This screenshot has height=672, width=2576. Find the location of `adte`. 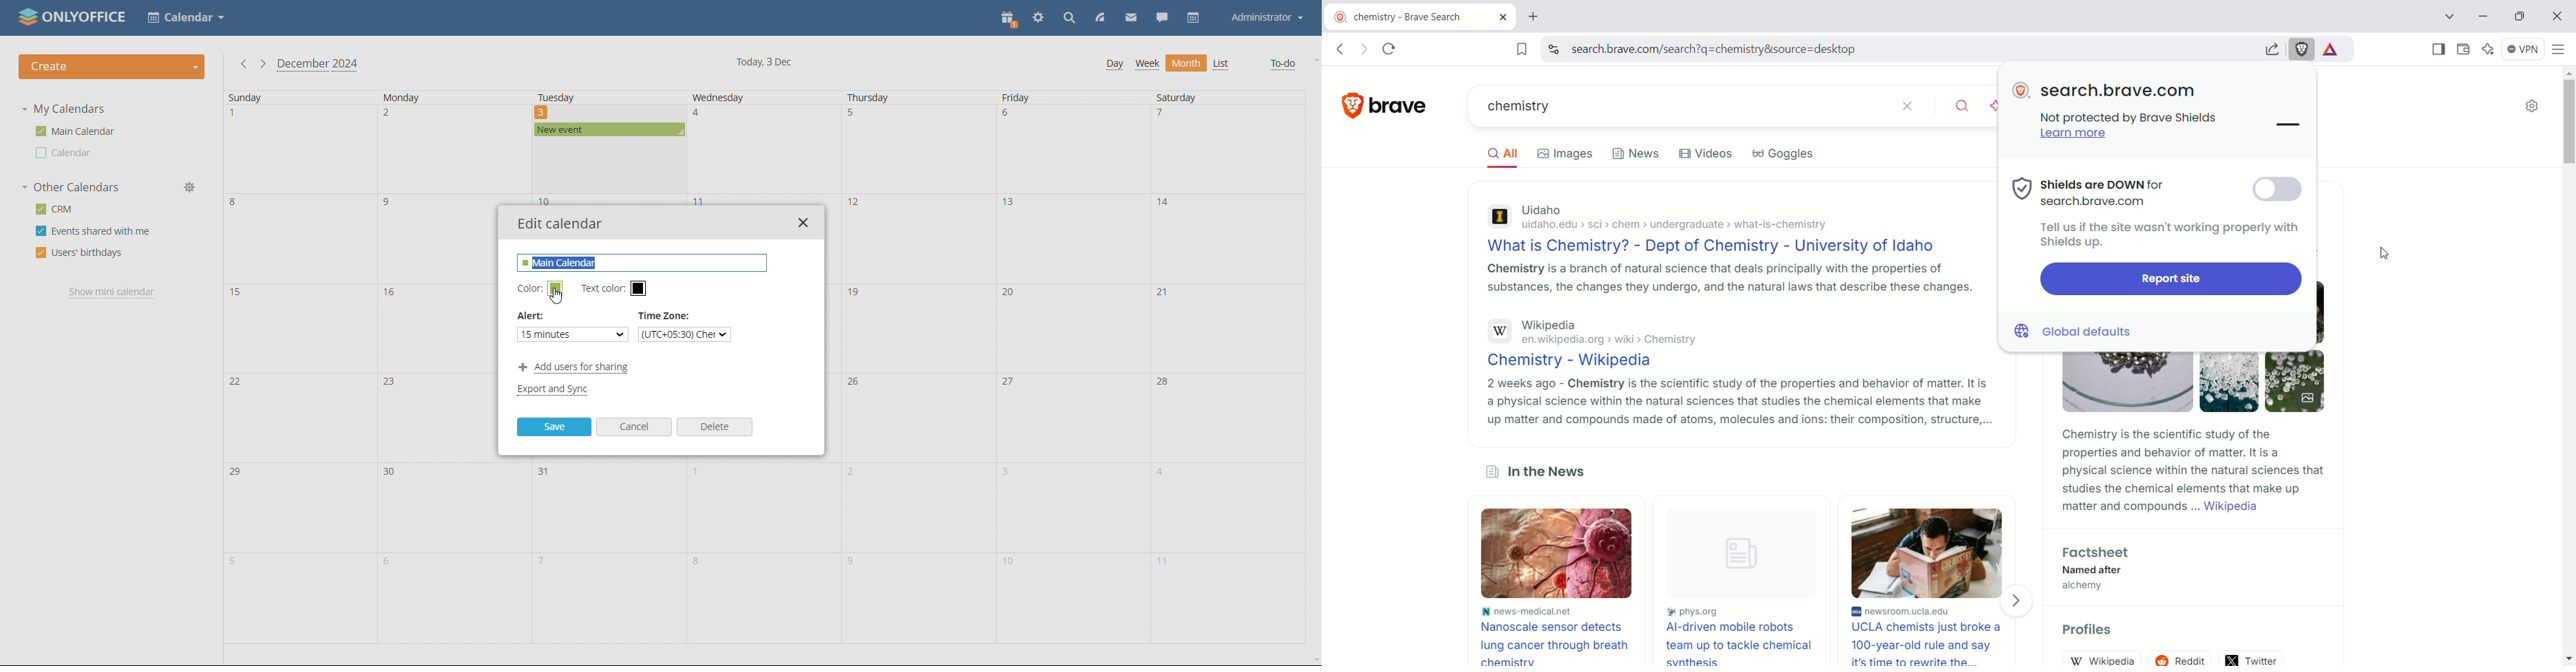

adte is located at coordinates (918, 418).